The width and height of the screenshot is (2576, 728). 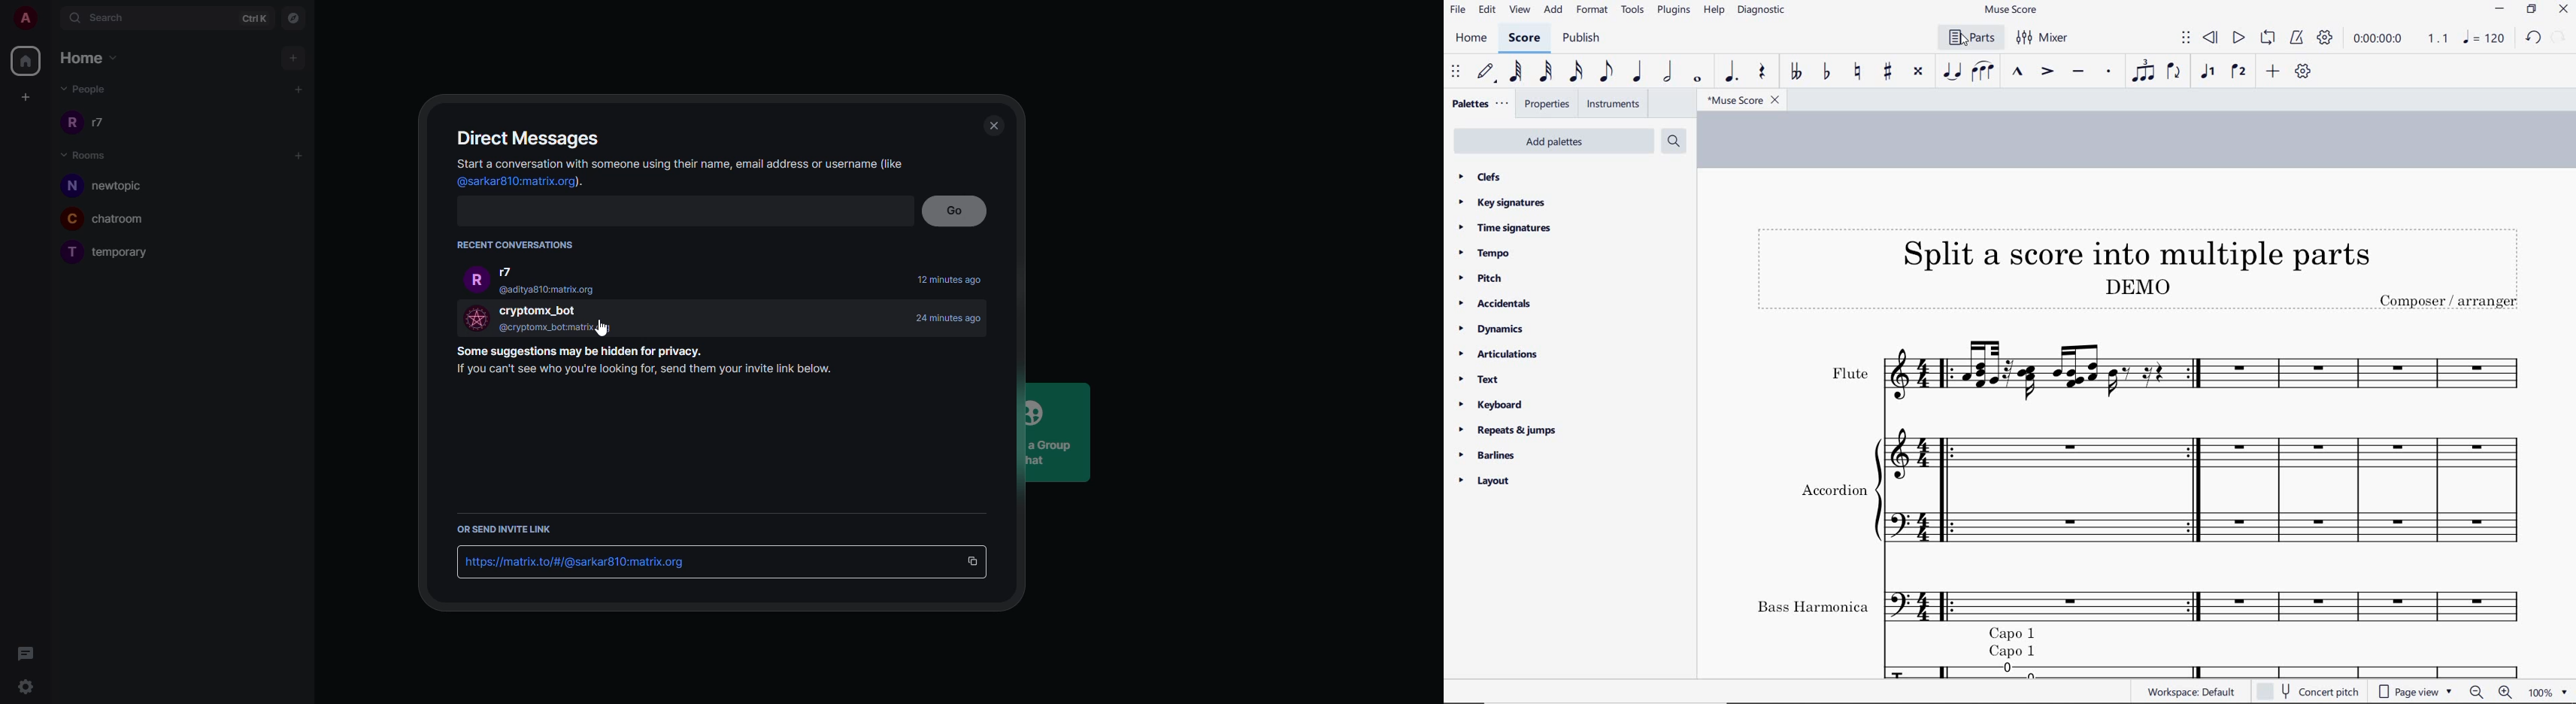 I want to click on toggle flat, so click(x=1825, y=72).